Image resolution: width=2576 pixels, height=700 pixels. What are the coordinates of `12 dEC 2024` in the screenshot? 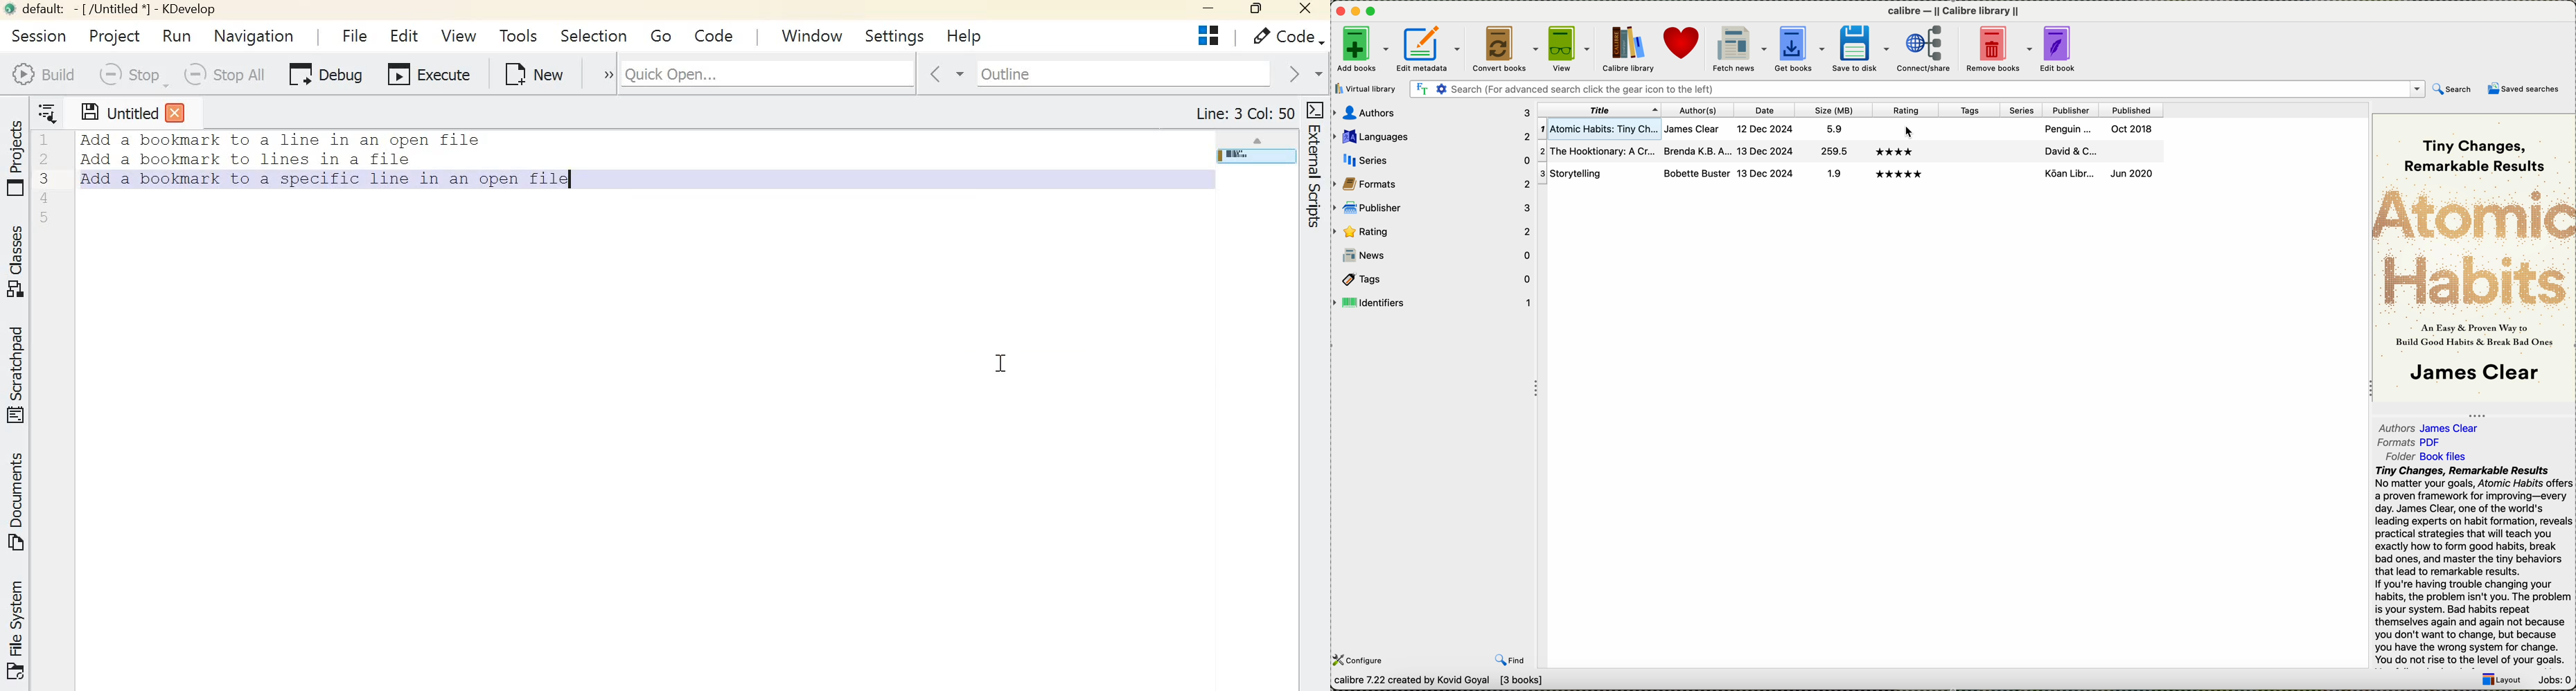 It's located at (1767, 129).